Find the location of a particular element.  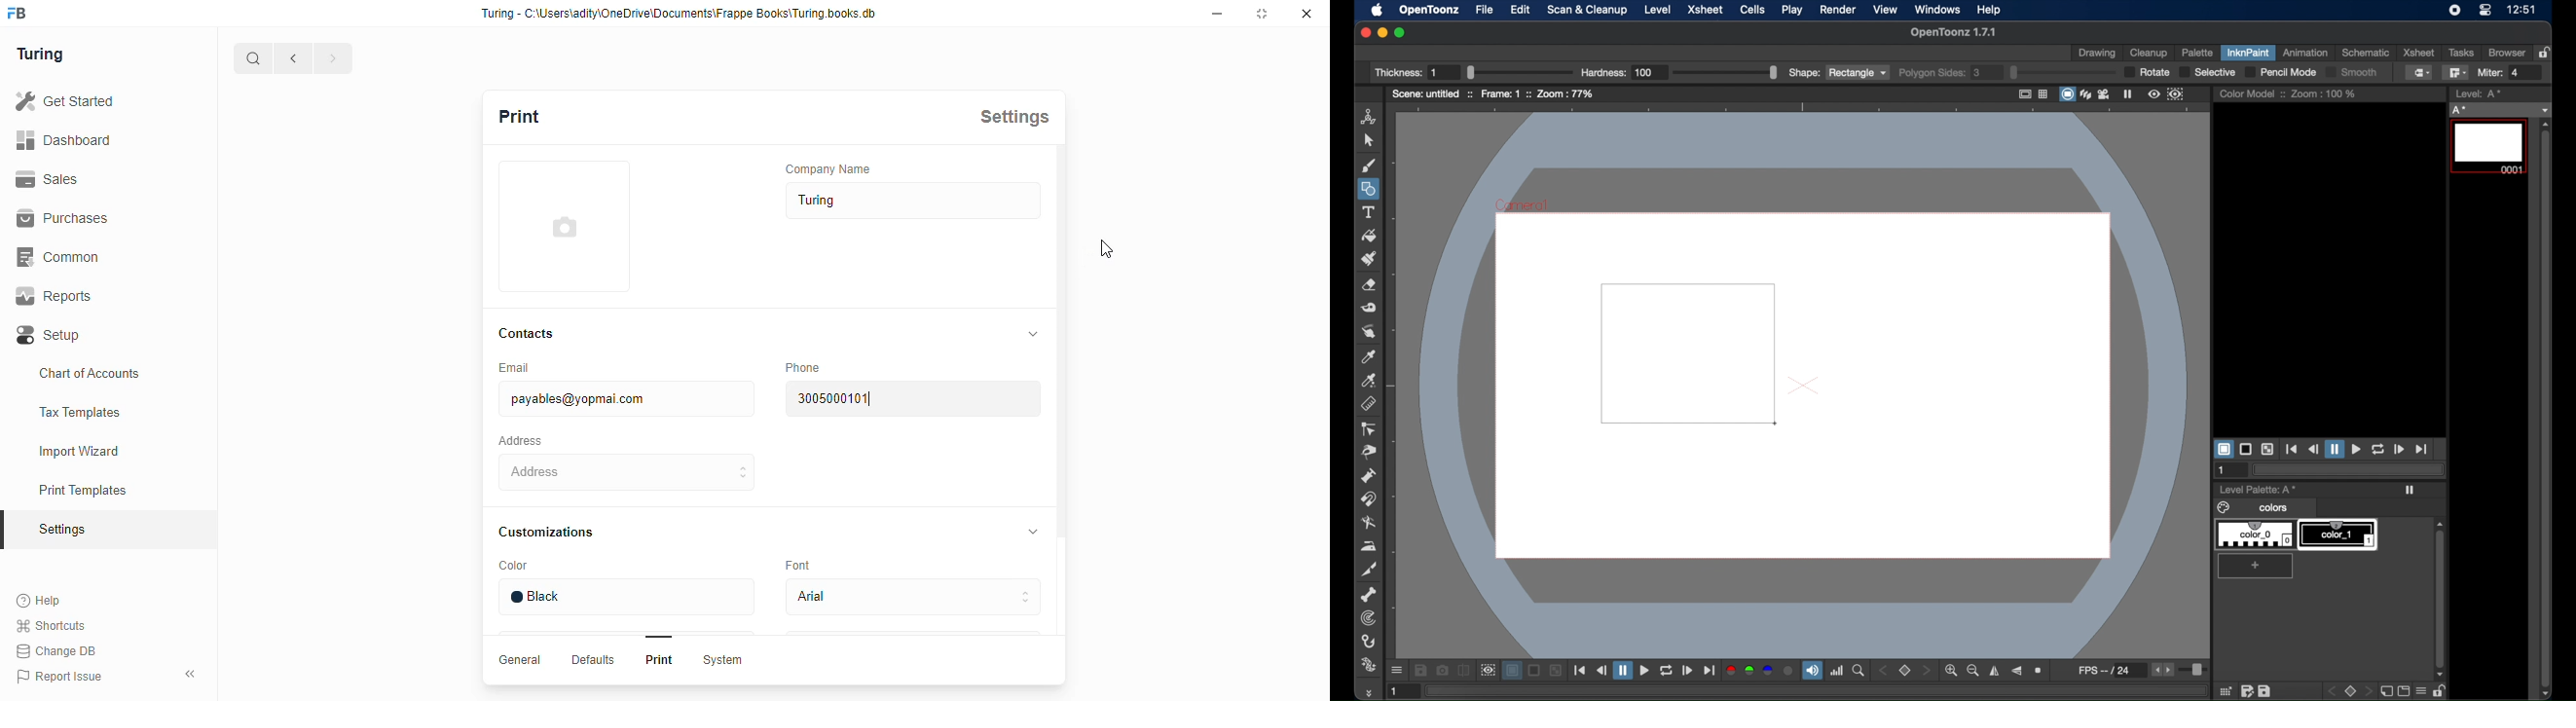

Contacts. is located at coordinates (528, 335).